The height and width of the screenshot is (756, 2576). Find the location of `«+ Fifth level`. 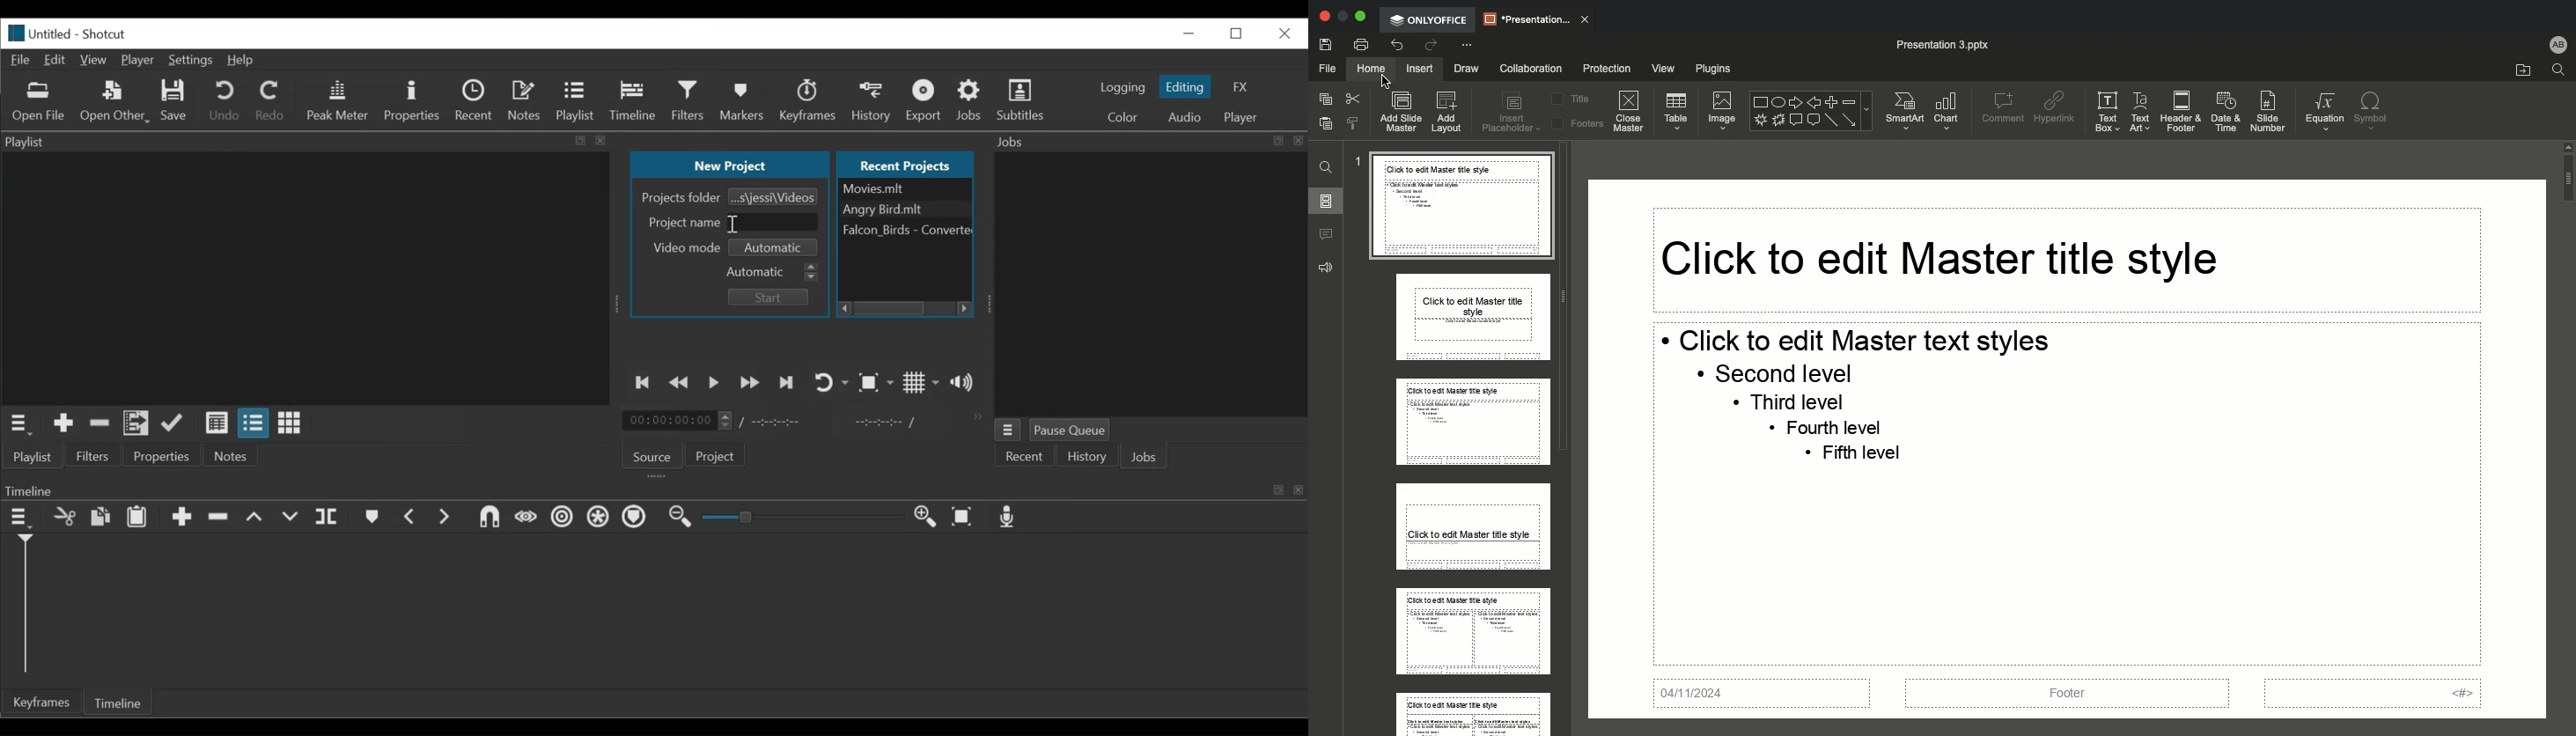

«+ Fifth level is located at coordinates (1859, 456).